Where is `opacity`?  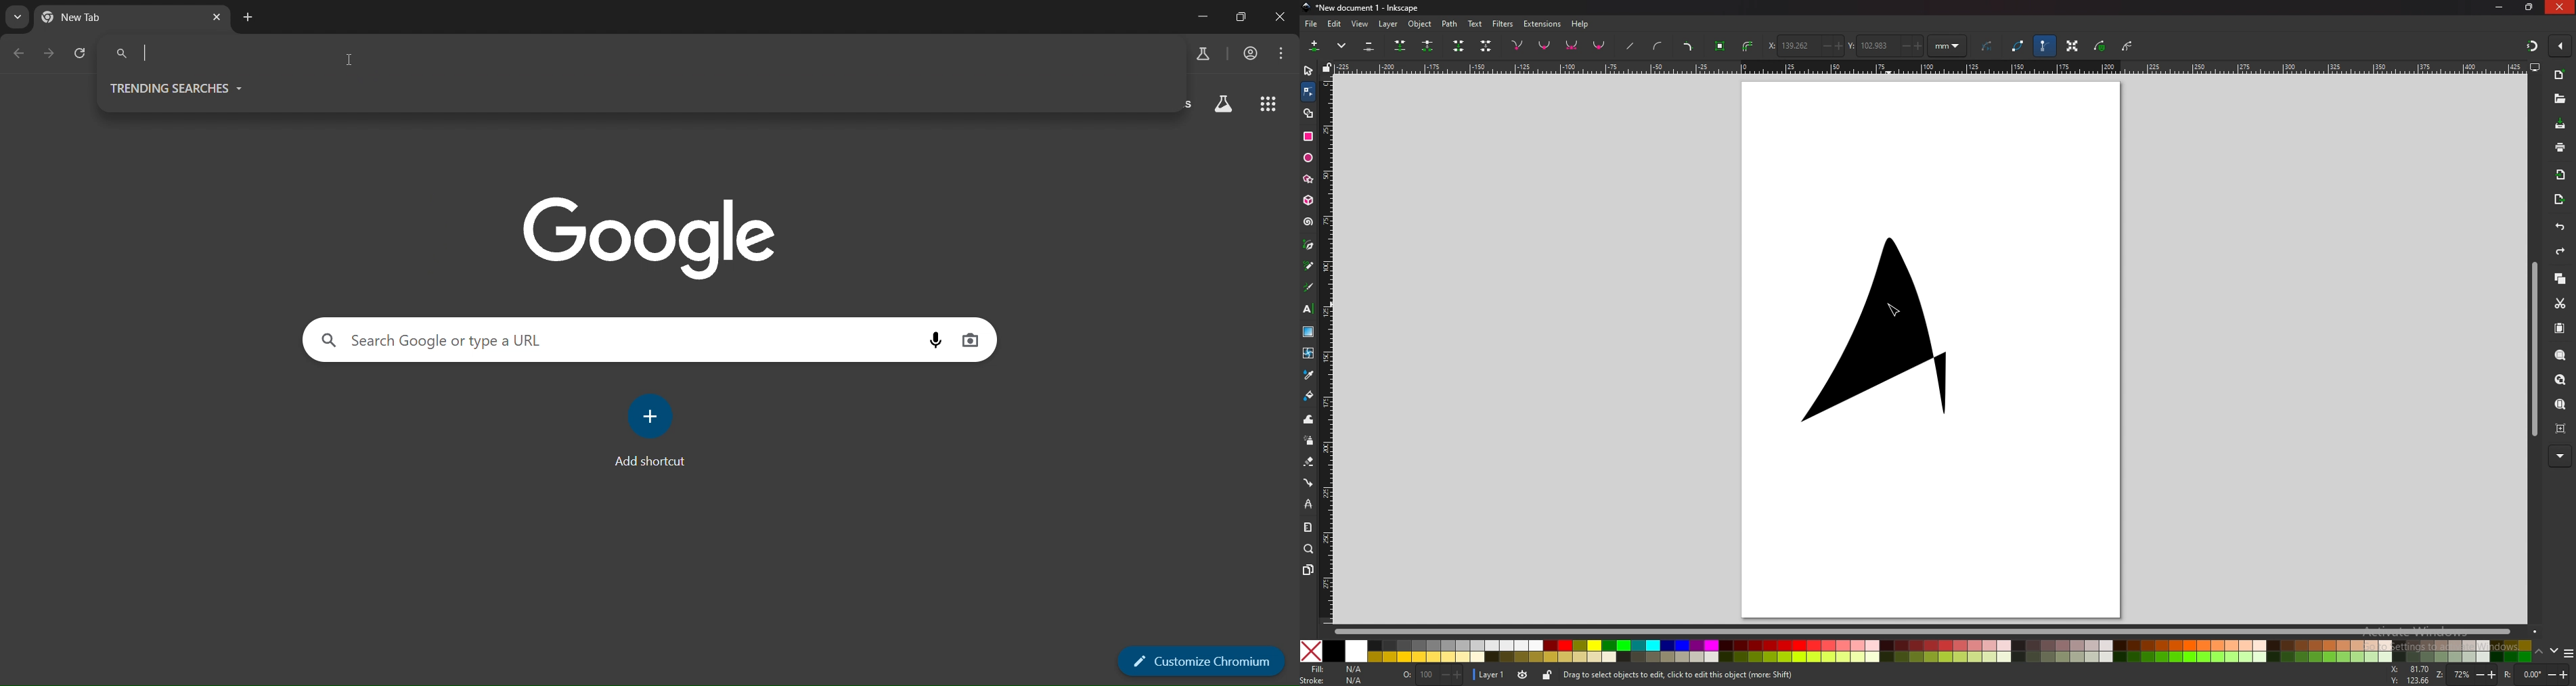 opacity is located at coordinates (1432, 675).